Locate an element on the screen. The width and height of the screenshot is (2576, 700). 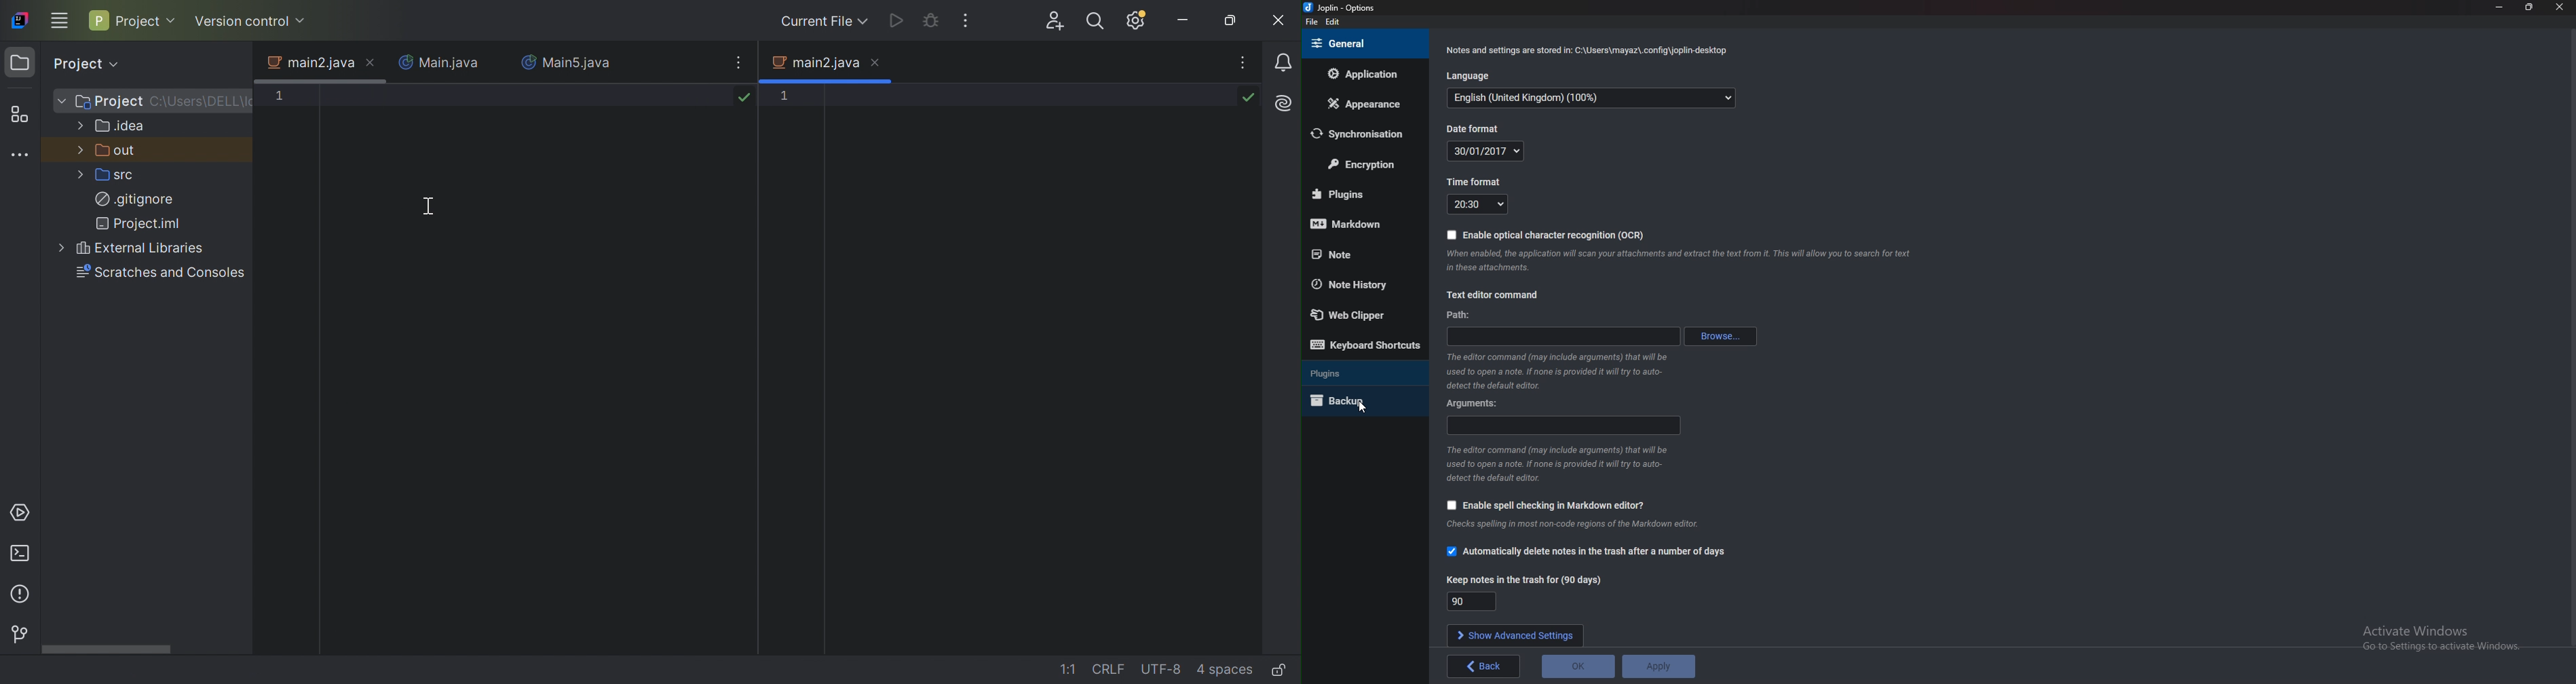
Language is located at coordinates (1588, 97).